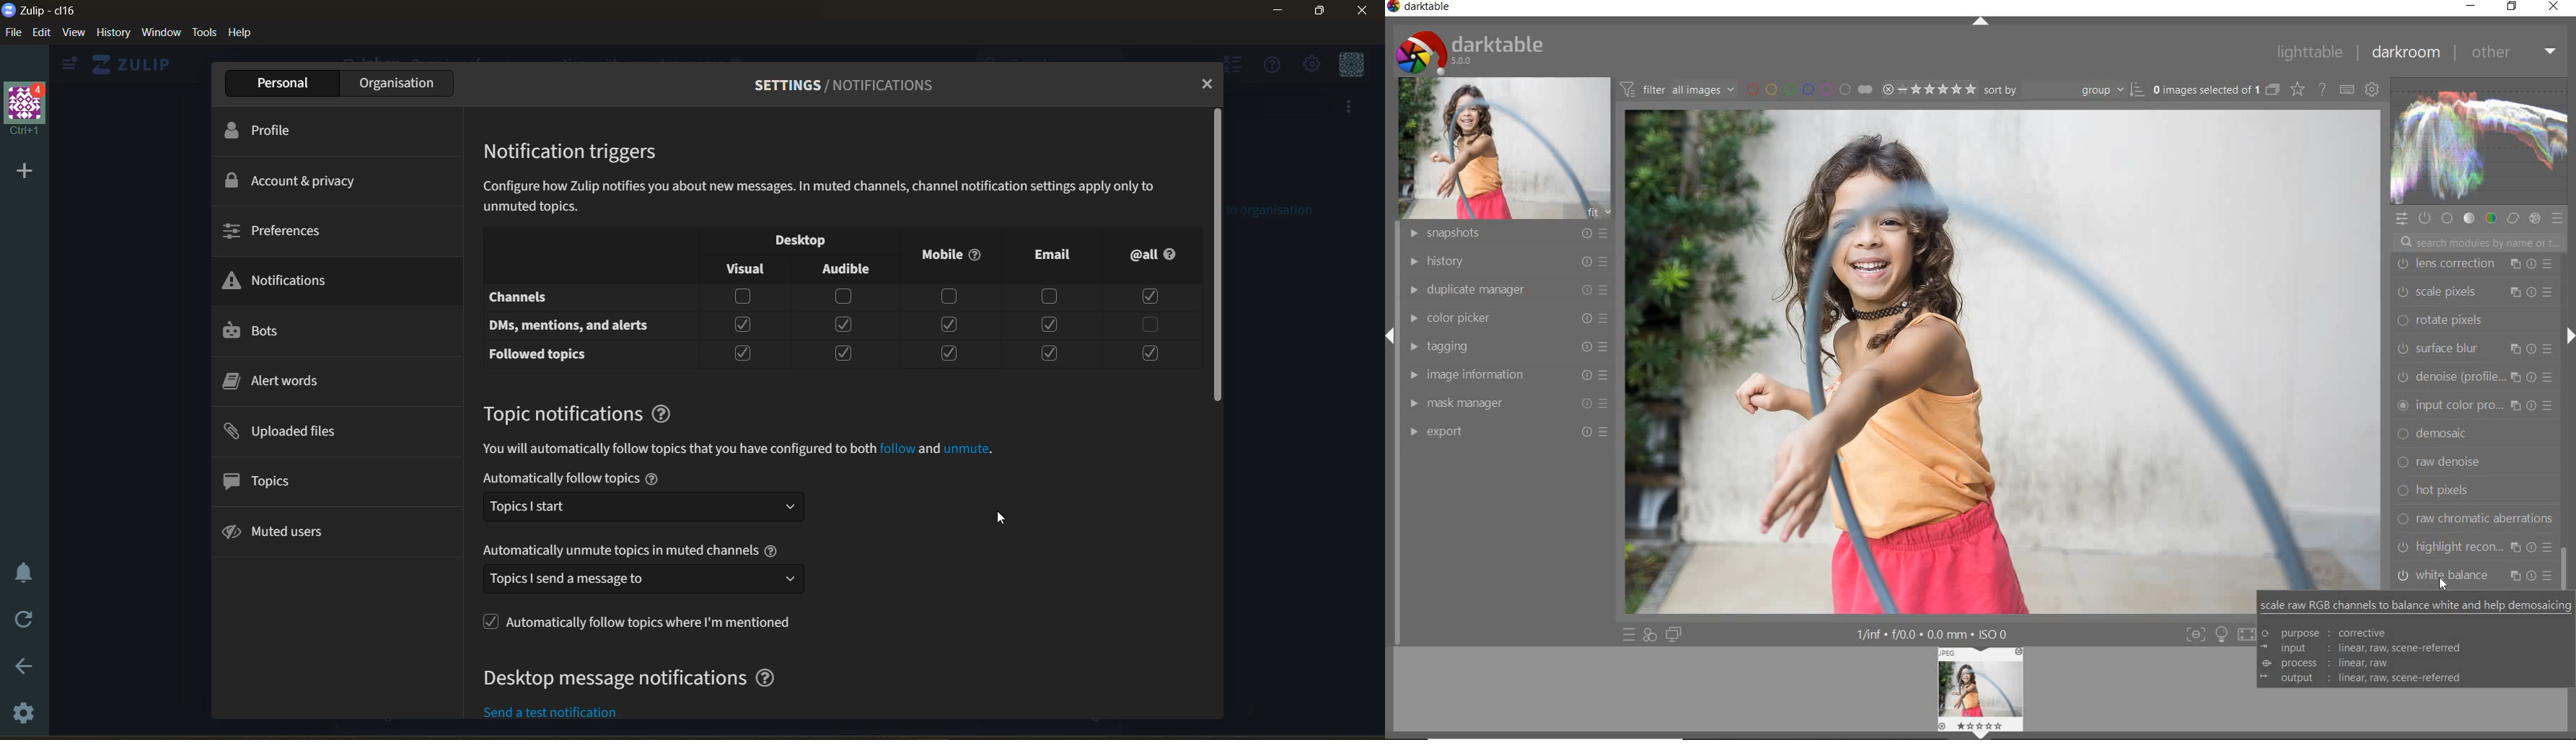 This screenshot has width=2576, height=756. What do you see at coordinates (638, 581) in the screenshot?
I see `send meesage dropdown` at bounding box center [638, 581].